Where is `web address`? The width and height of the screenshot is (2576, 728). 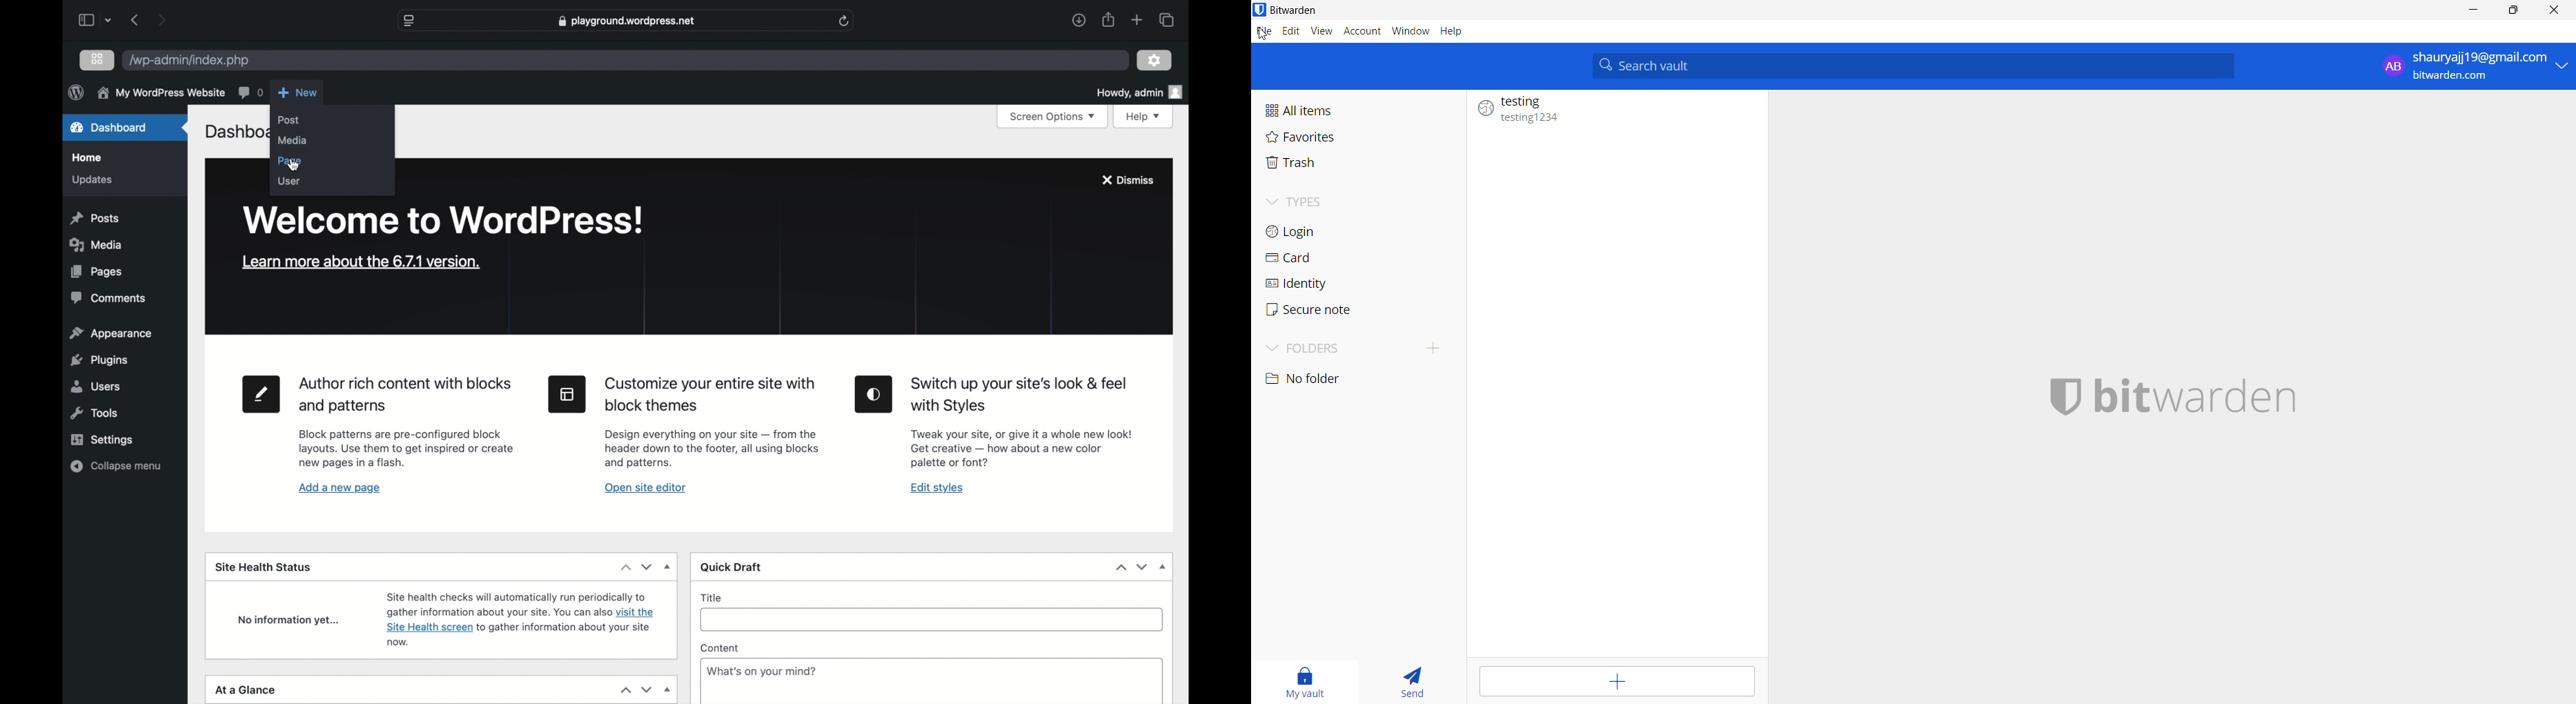 web address is located at coordinates (628, 20).